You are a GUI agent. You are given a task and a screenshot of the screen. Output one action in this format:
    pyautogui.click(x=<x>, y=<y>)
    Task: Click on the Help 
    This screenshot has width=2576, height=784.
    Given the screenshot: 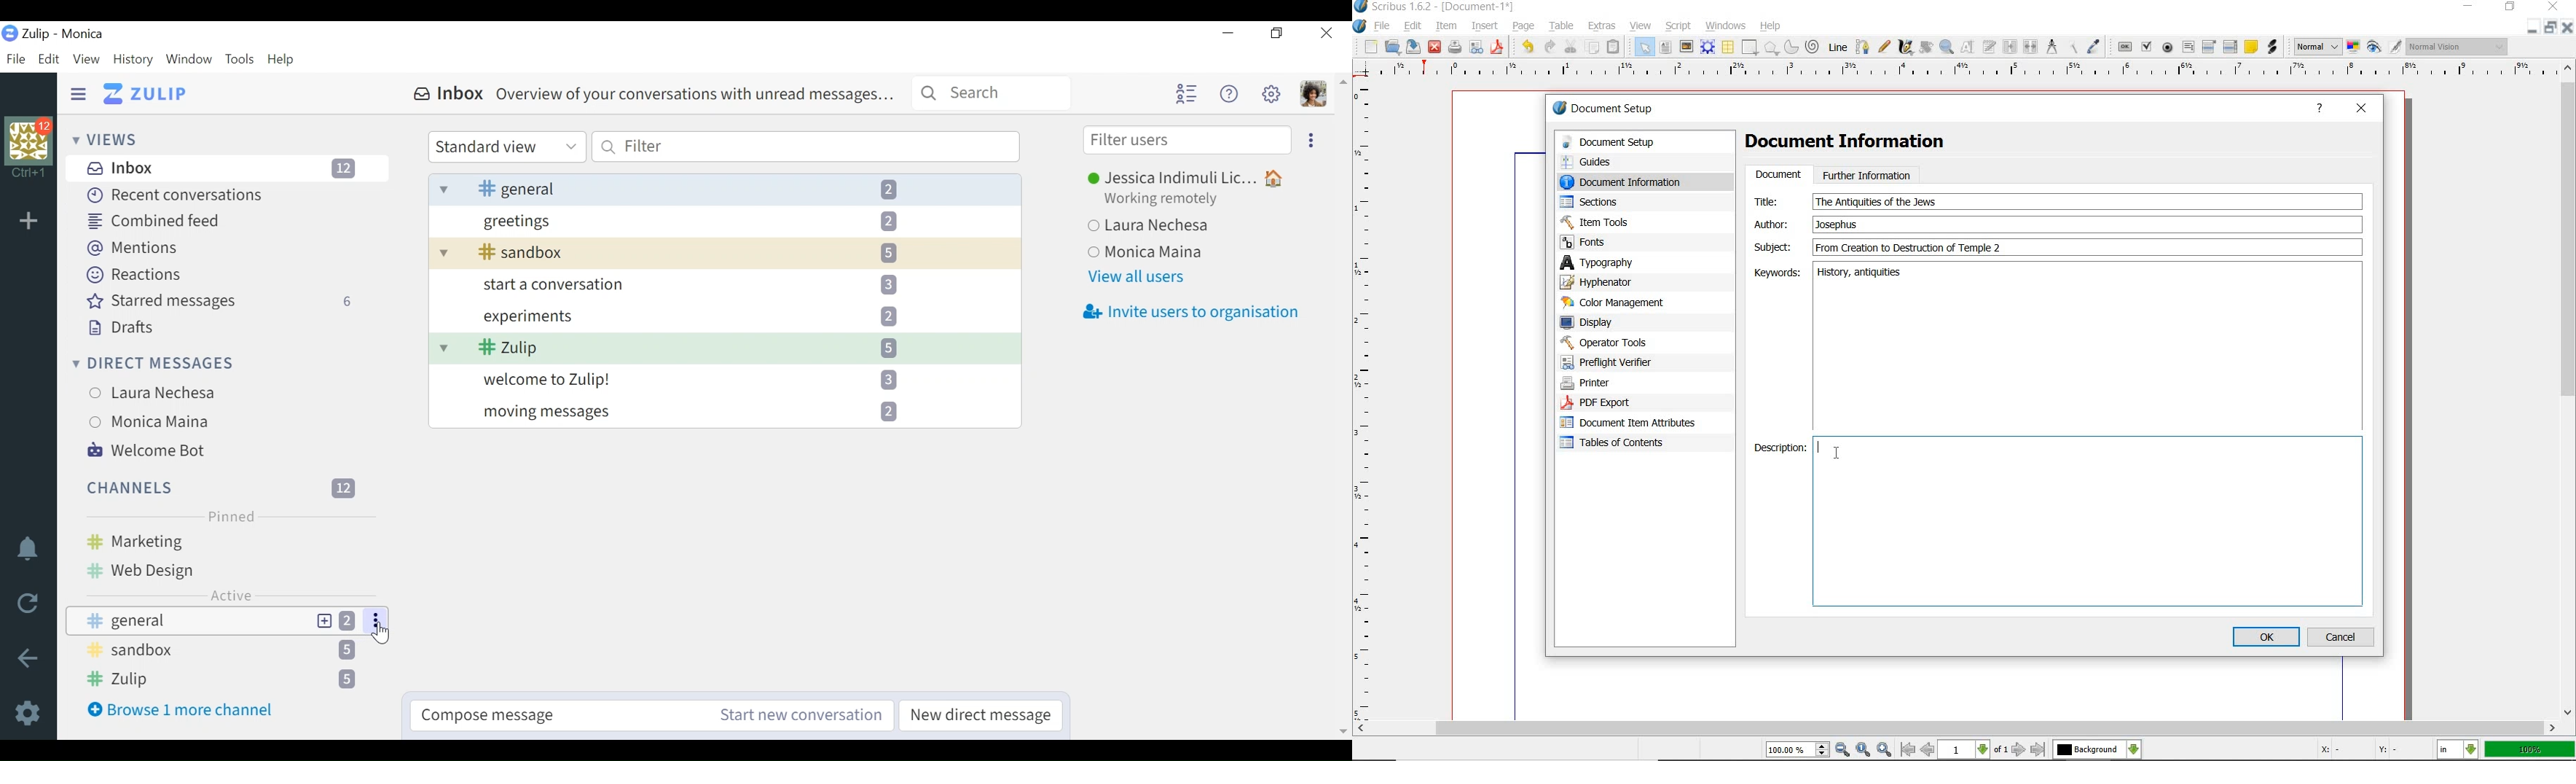 What is the action you would take?
    pyautogui.click(x=1226, y=93)
    